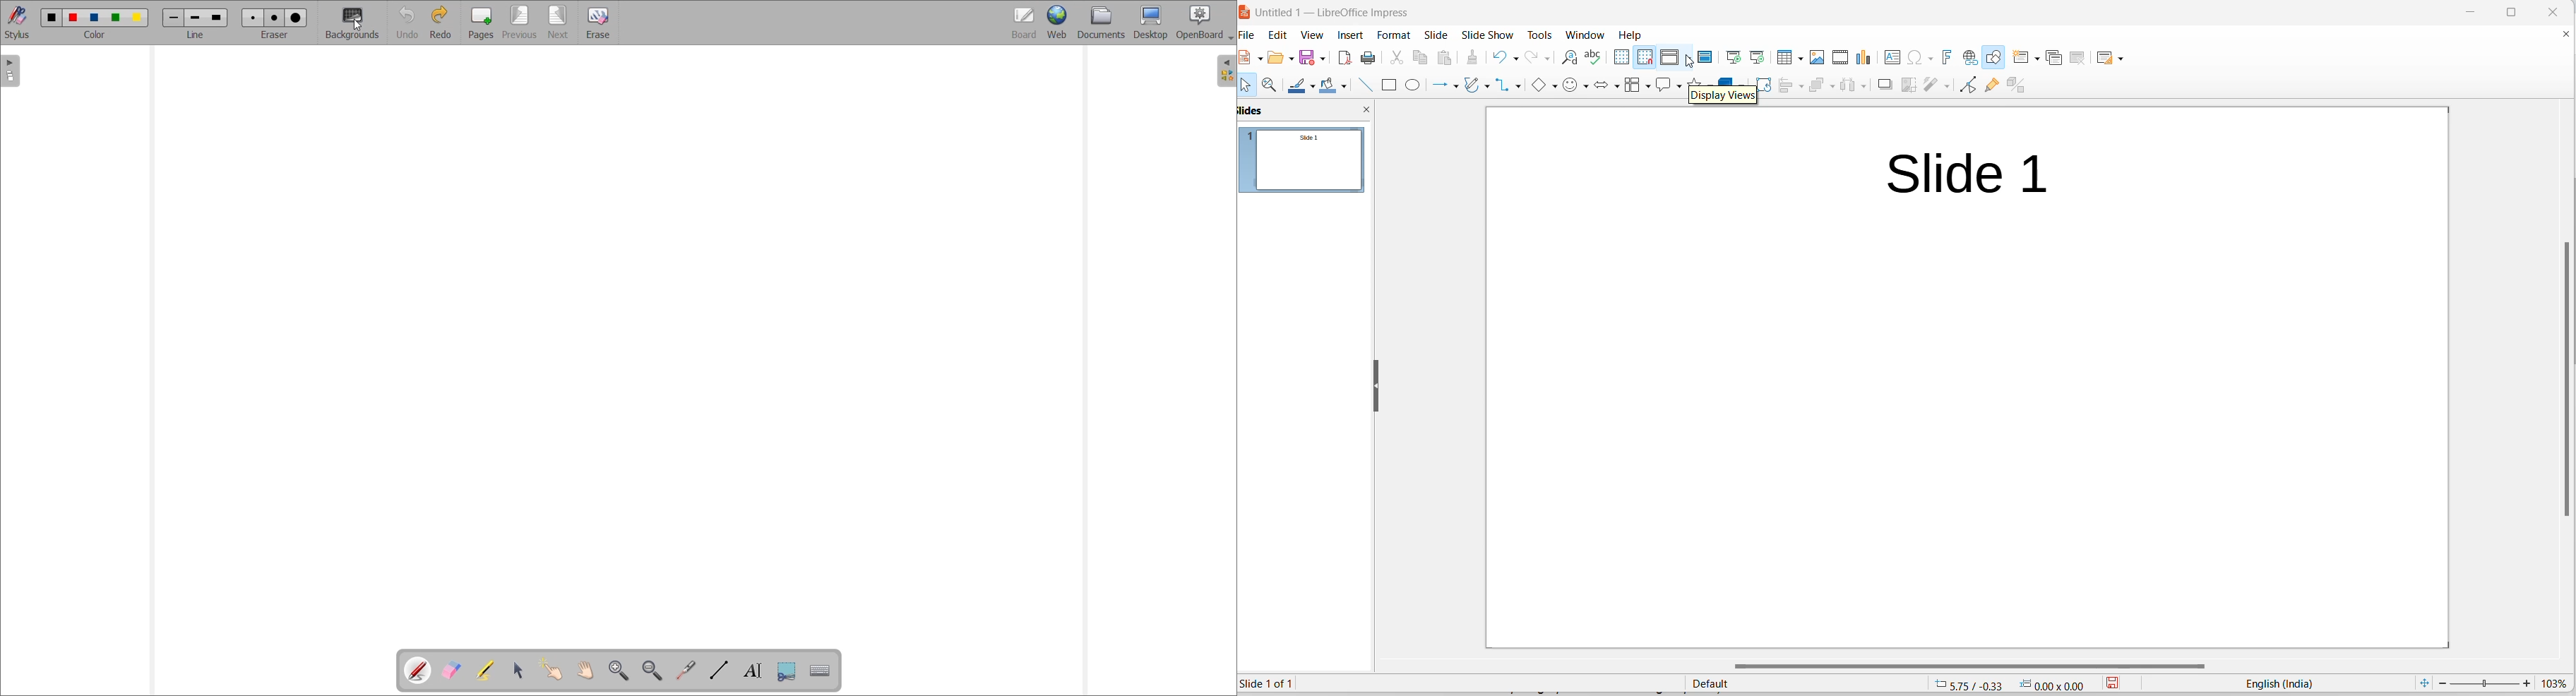 The height and width of the screenshot is (700, 2576). What do you see at coordinates (1448, 58) in the screenshot?
I see `paste ` at bounding box center [1448, 58].